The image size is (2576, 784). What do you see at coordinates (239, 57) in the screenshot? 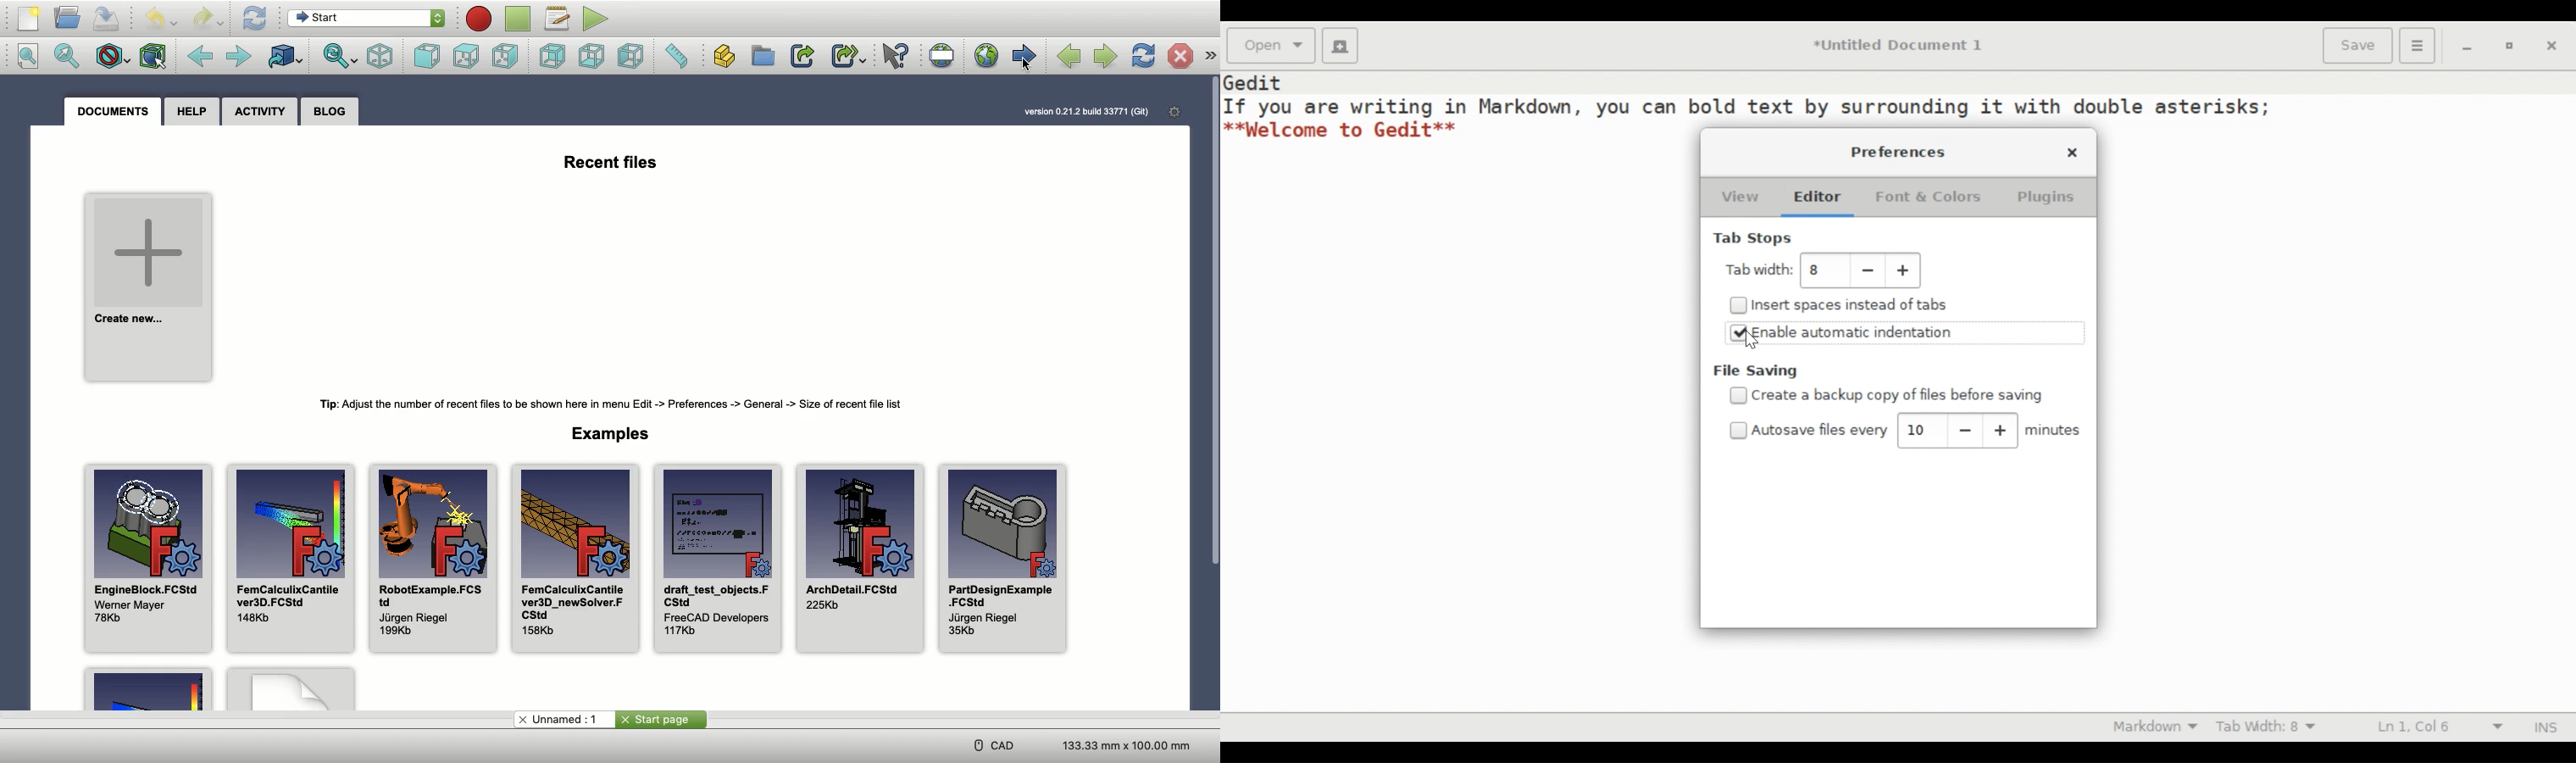
I see `Forward` at bounding box center [239, 57].